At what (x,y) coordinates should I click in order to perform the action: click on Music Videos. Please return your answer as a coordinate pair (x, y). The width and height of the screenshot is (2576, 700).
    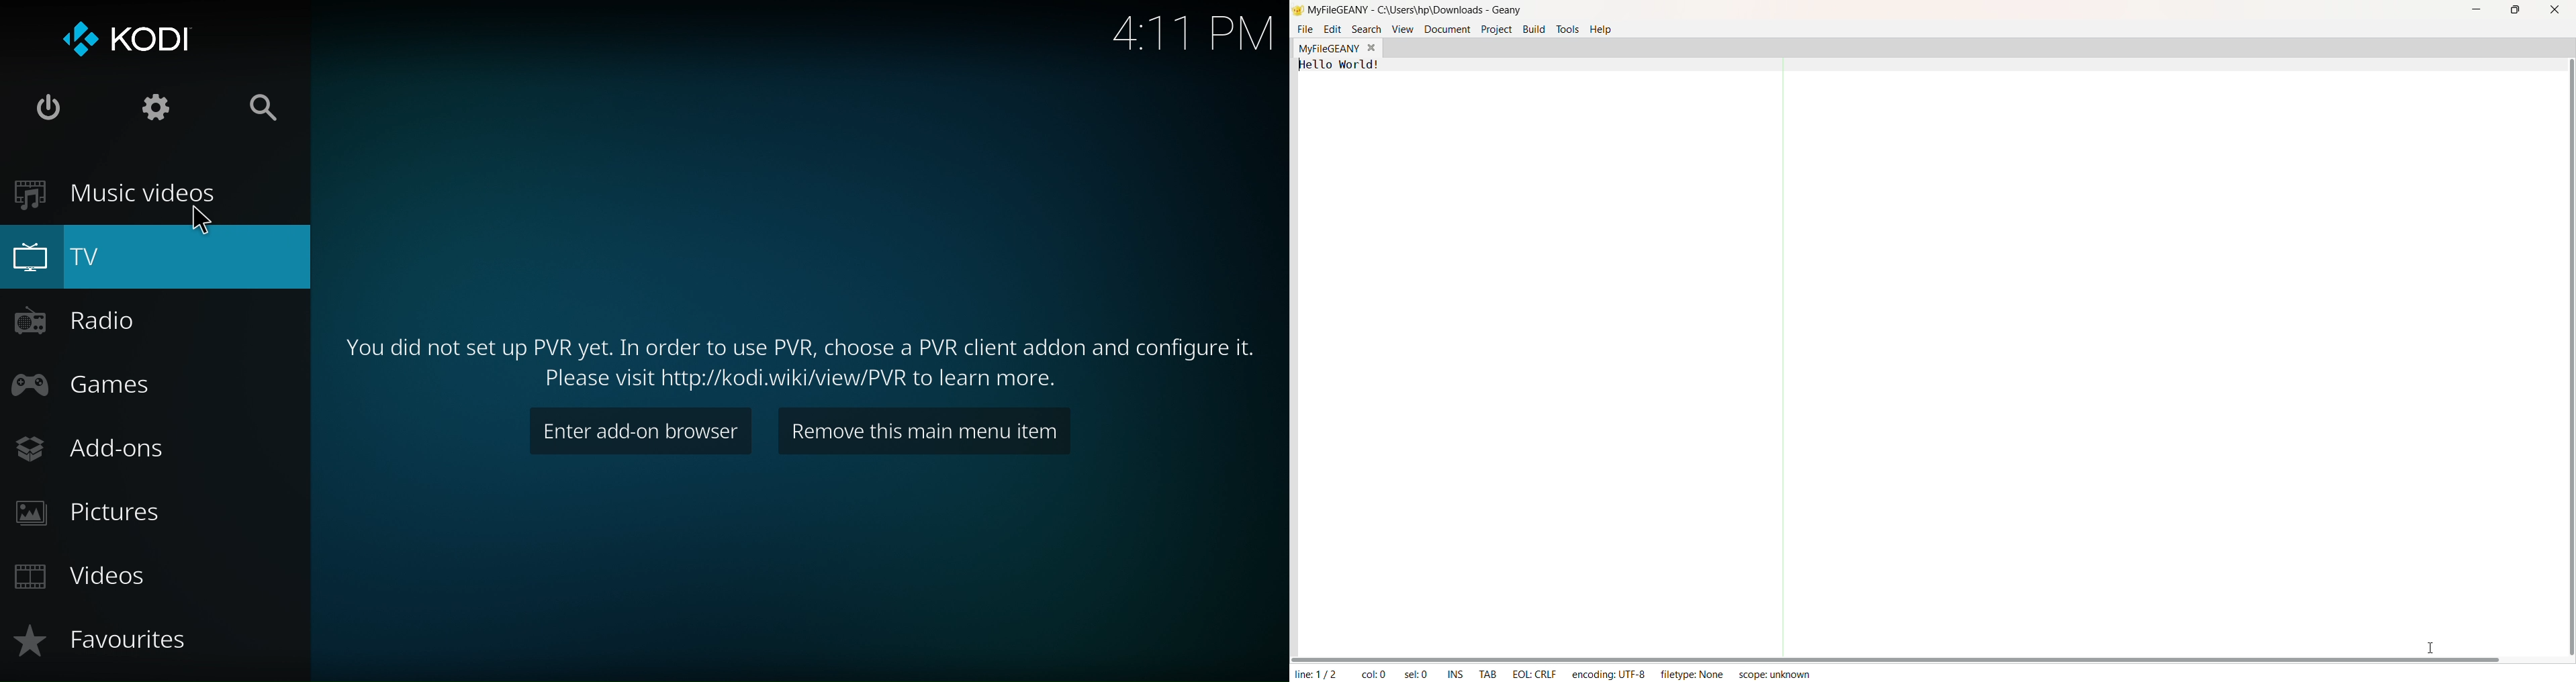
    Looking at the image, I should click on (157, 197).